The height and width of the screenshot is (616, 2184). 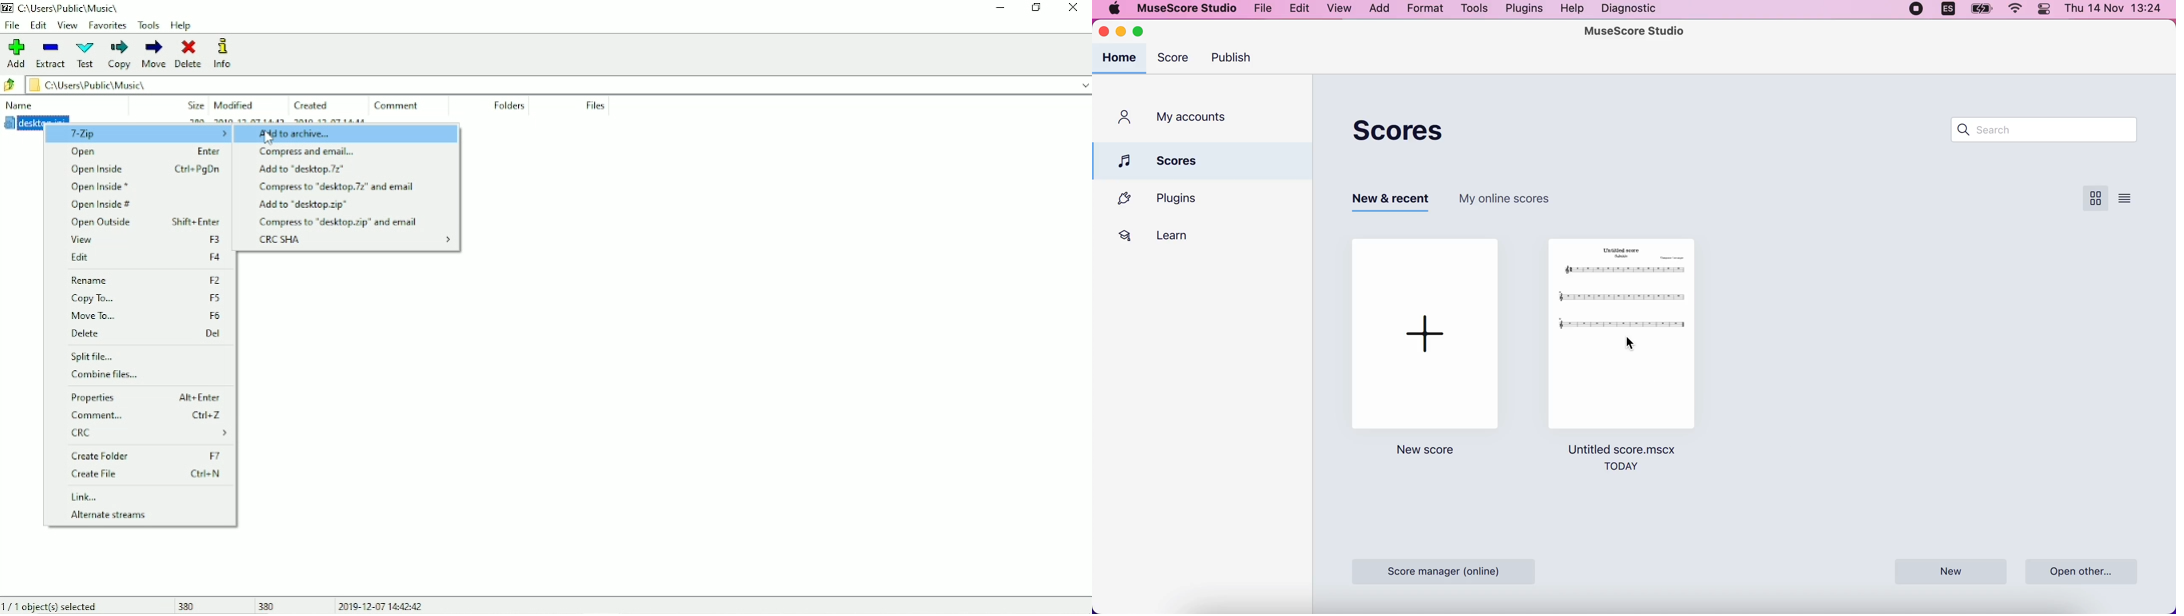 I want to click on Help, so click(x=181, y=26).